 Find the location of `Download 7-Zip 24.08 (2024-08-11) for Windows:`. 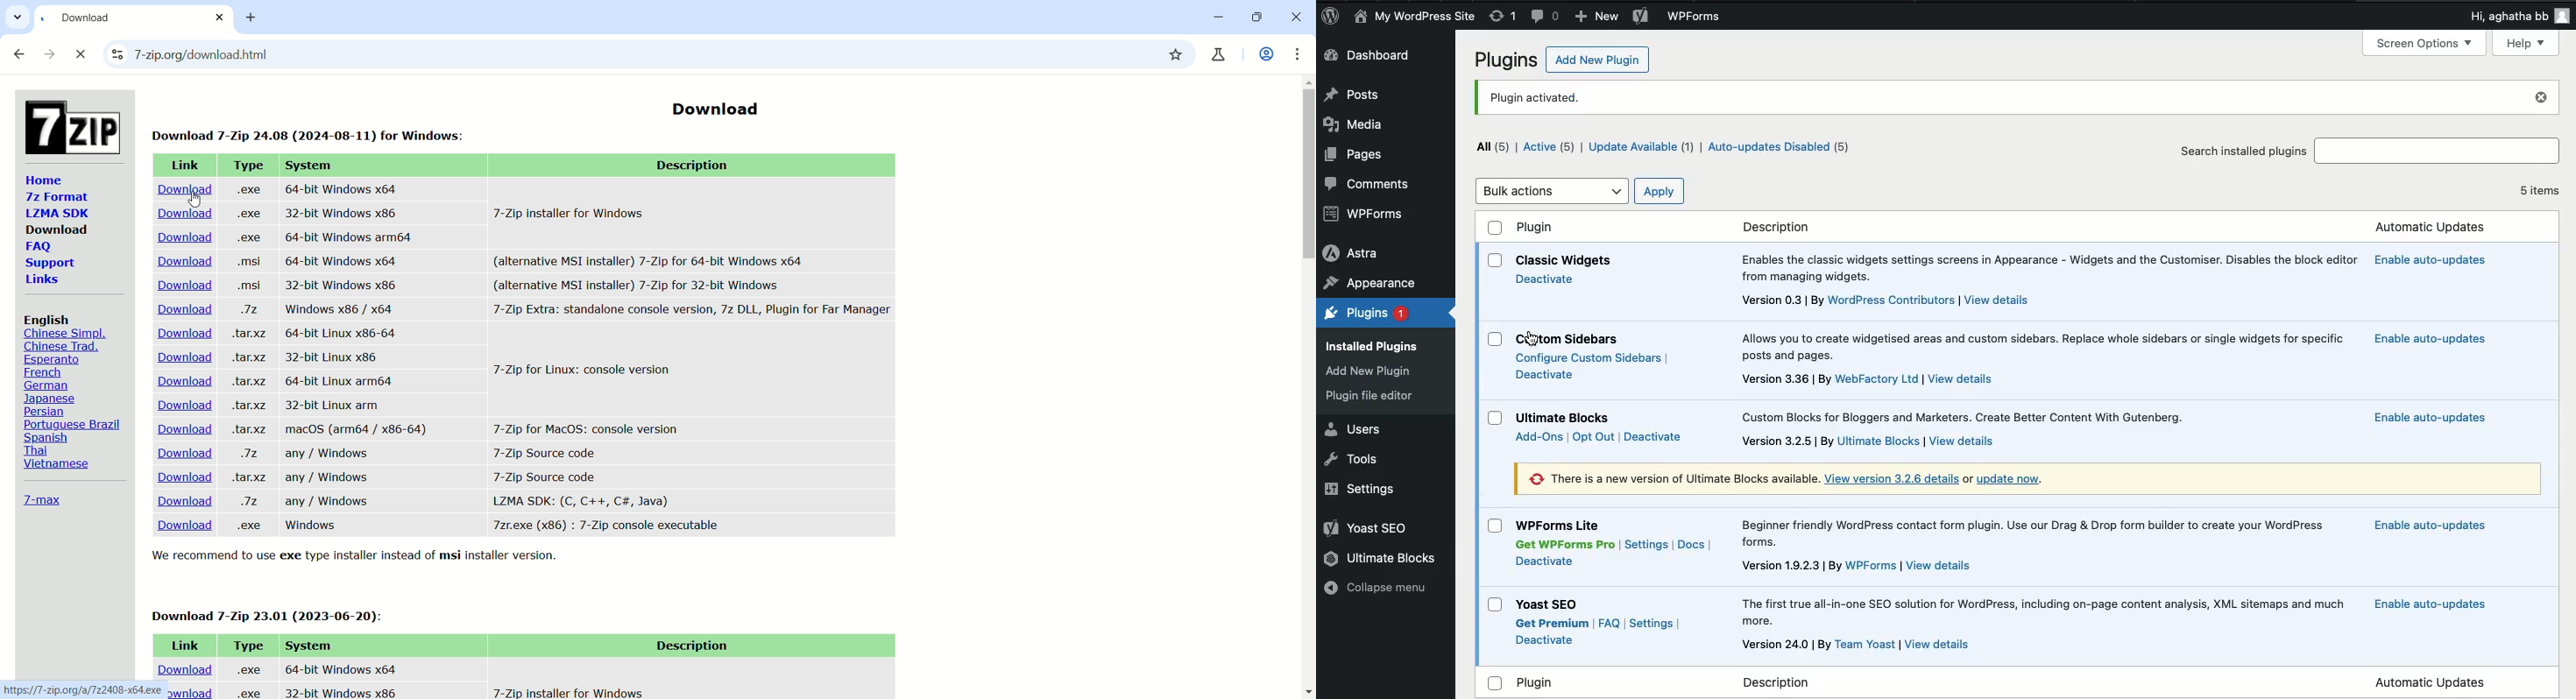

Download 7-Zip 24.08 (2024-08-11) for Windows: is located at coordinates (313, 132).